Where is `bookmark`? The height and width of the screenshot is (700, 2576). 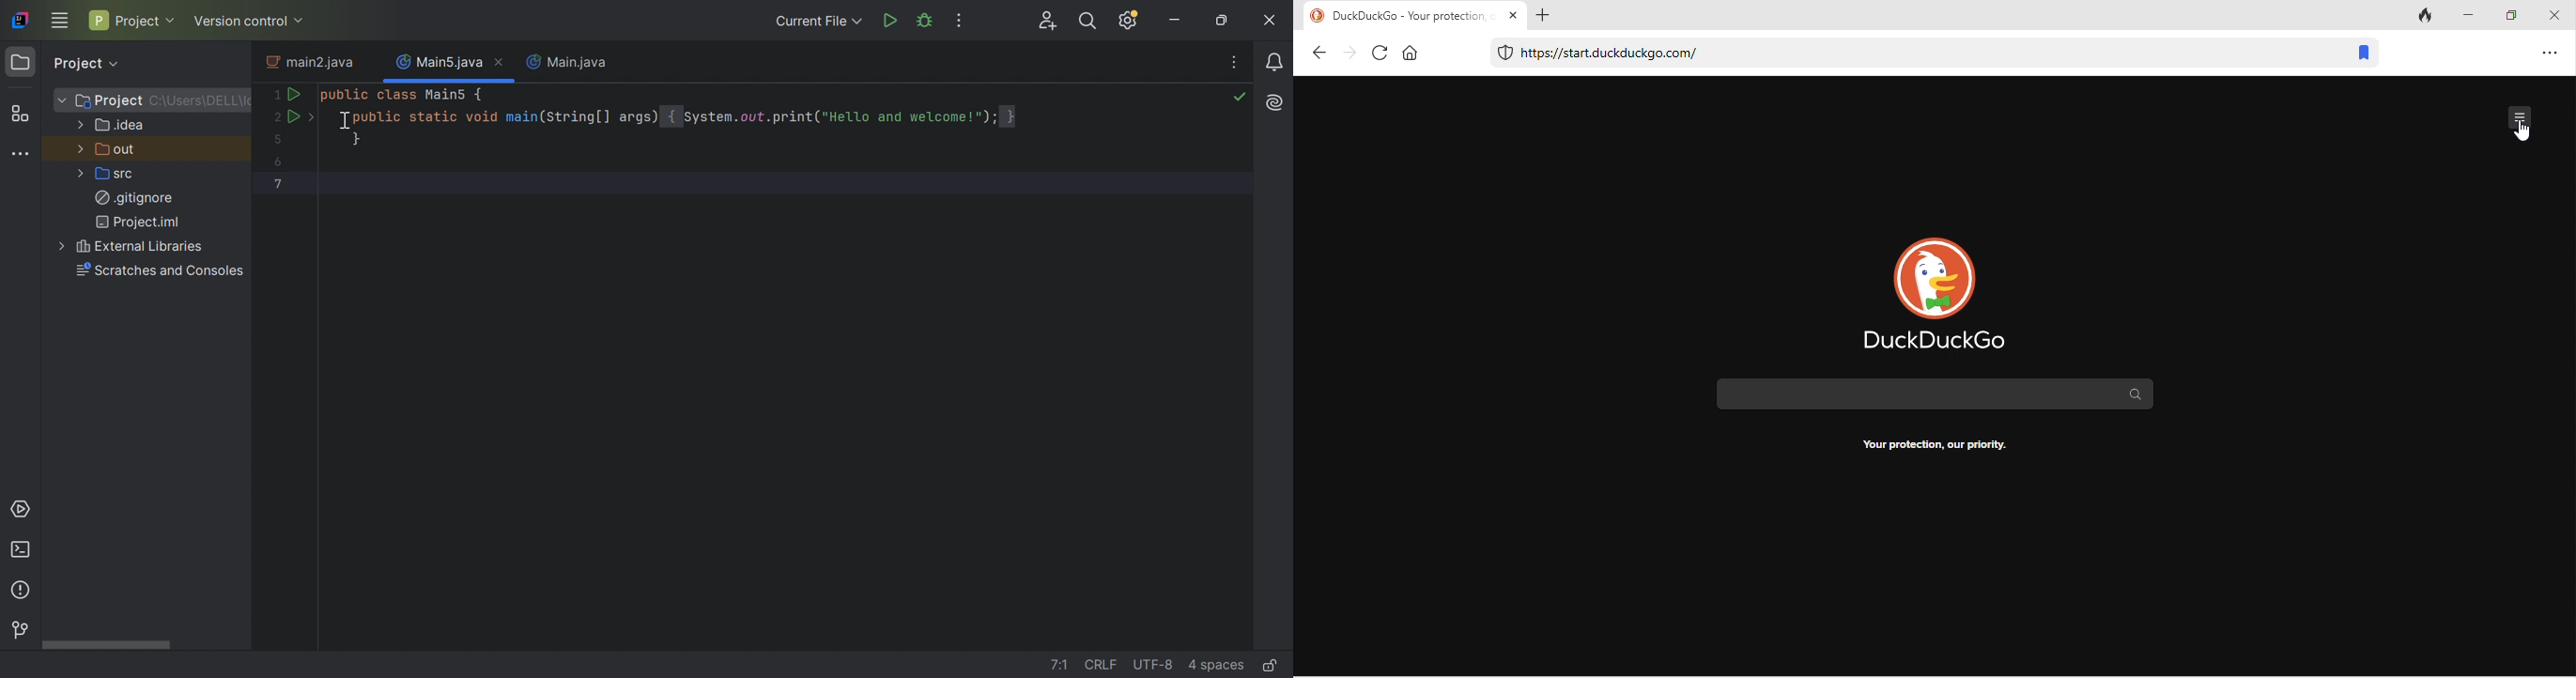
bookmark is located at coordinates (2363, 55).